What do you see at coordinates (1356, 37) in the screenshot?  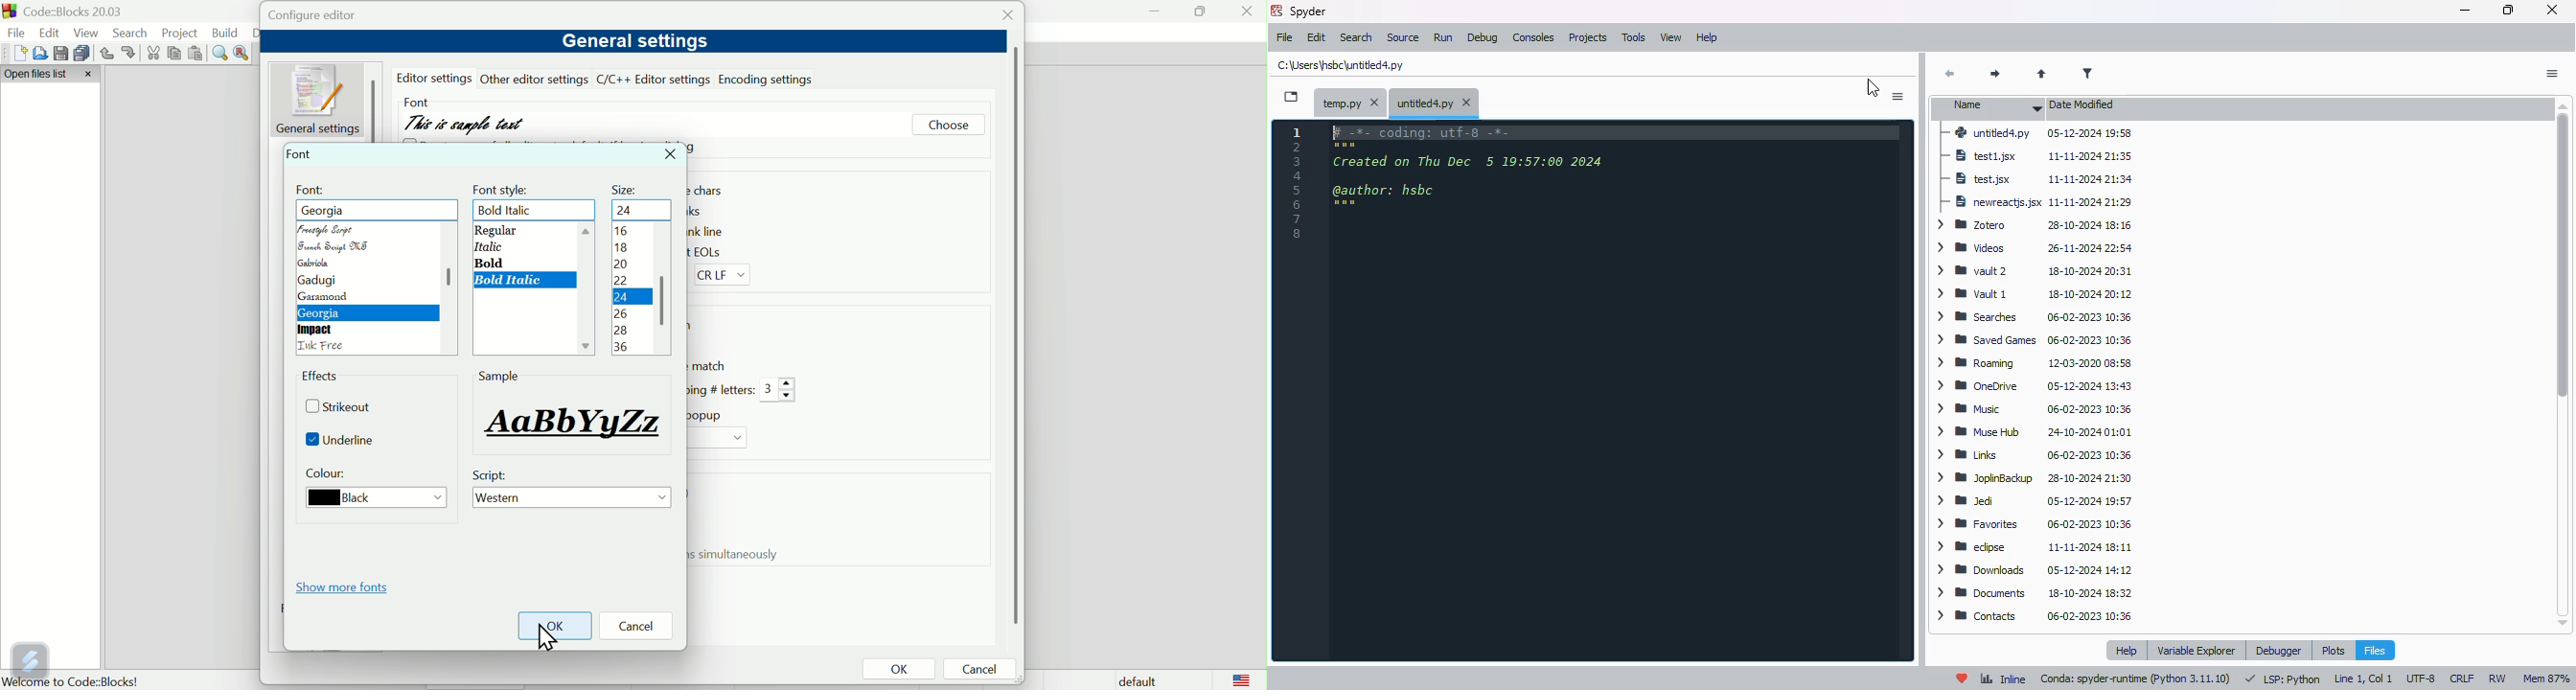 I see `search` at bounding box center [1356, 37].